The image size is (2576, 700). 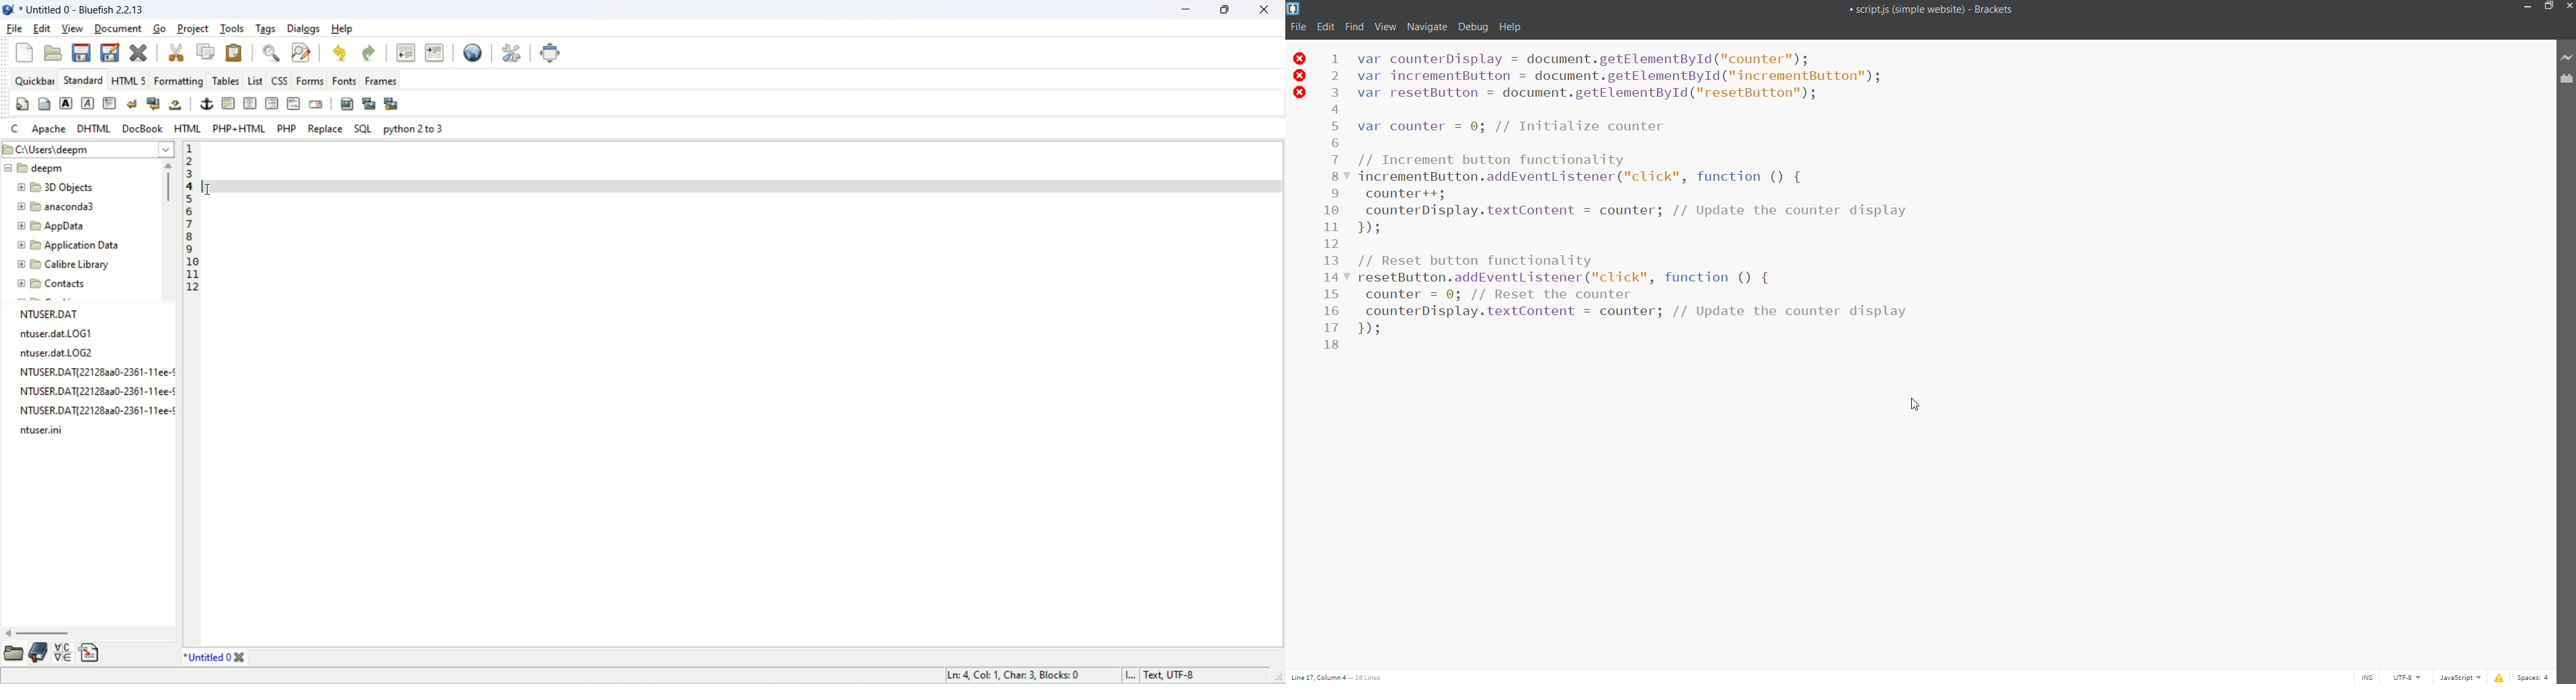 What do you see at coordinates (393, 104) in the screenshot?
I see `multi thumbnail` at bounding box center [393, 104].